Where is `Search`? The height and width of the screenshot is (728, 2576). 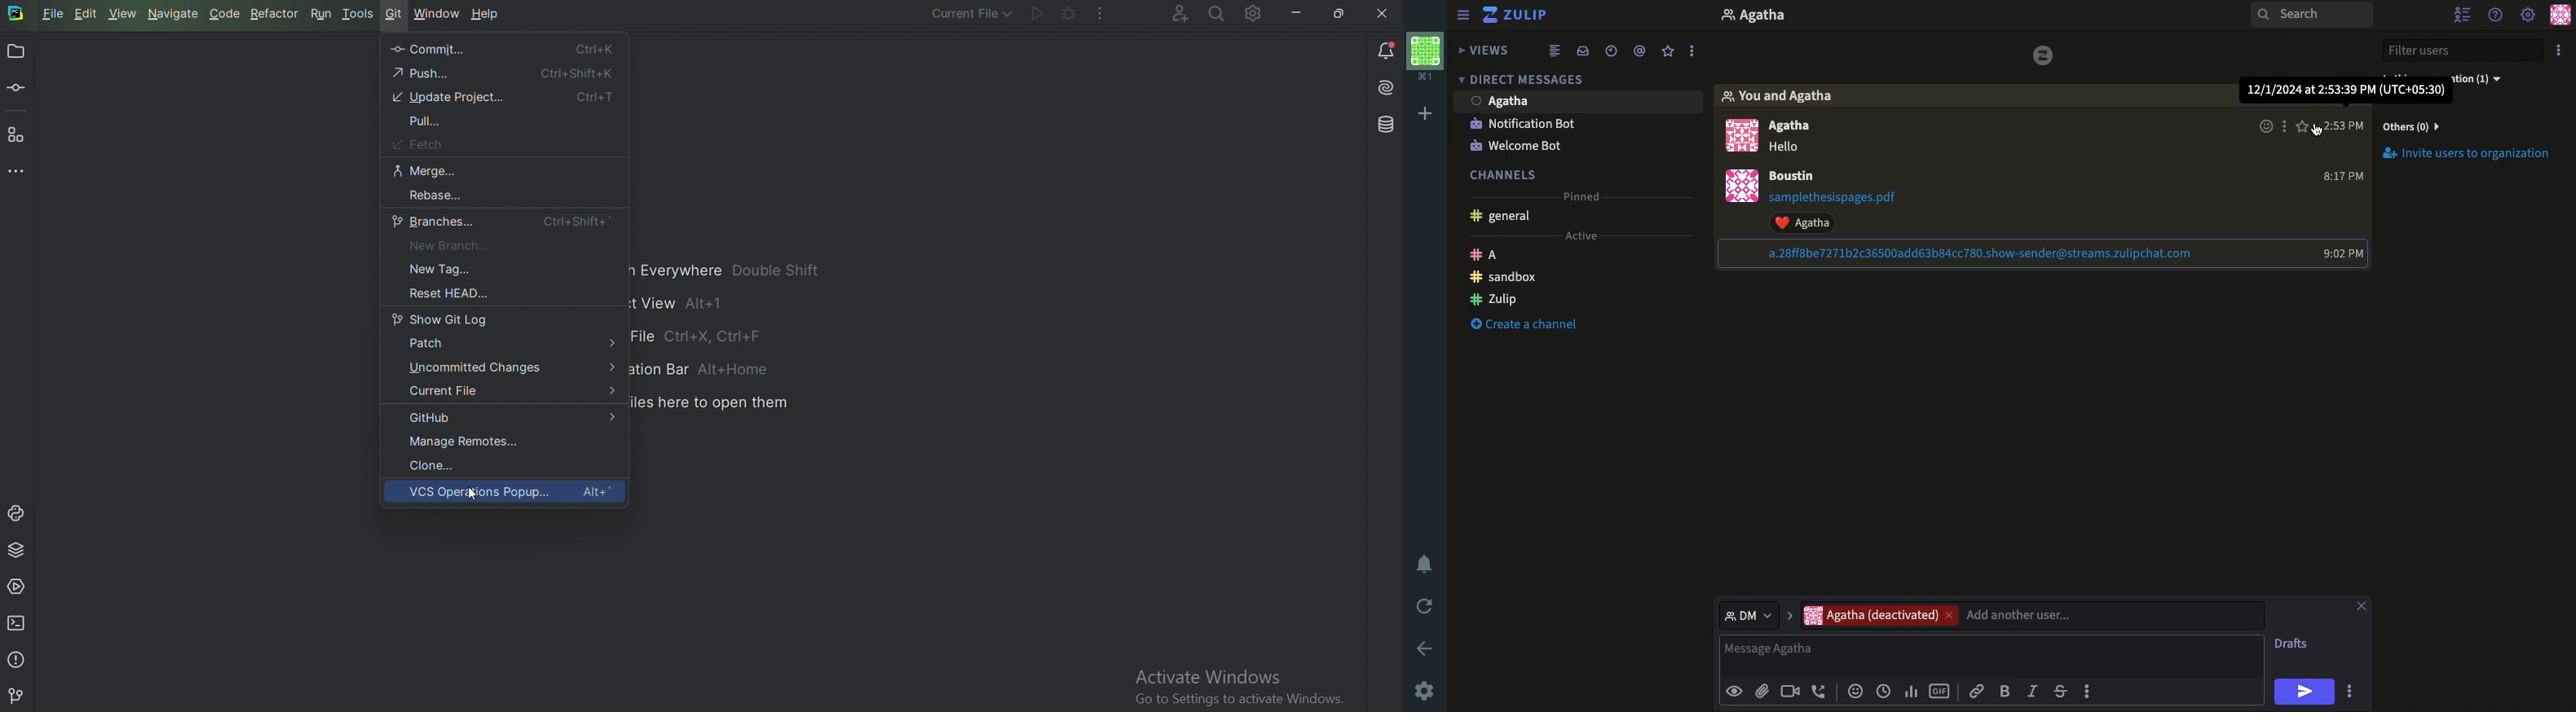 Search is located at coordinates (2309, 16).